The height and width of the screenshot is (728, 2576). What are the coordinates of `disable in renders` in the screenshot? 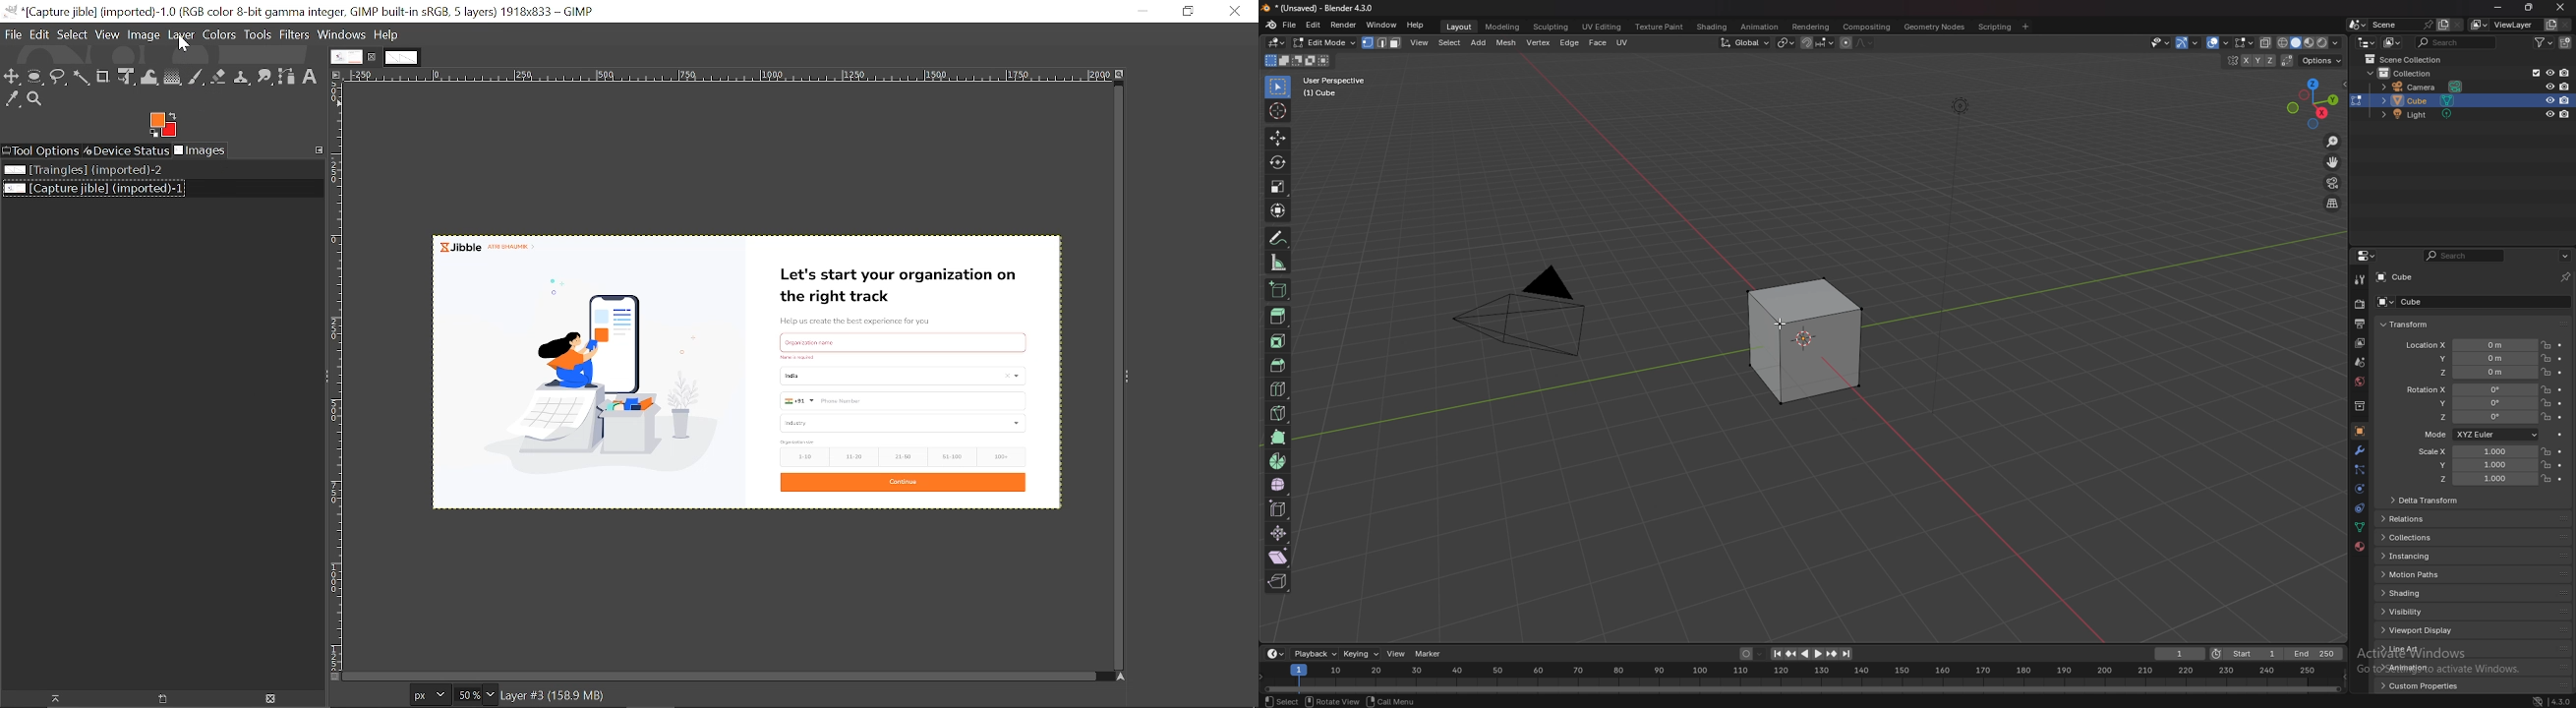 It's located at (2566, 100).